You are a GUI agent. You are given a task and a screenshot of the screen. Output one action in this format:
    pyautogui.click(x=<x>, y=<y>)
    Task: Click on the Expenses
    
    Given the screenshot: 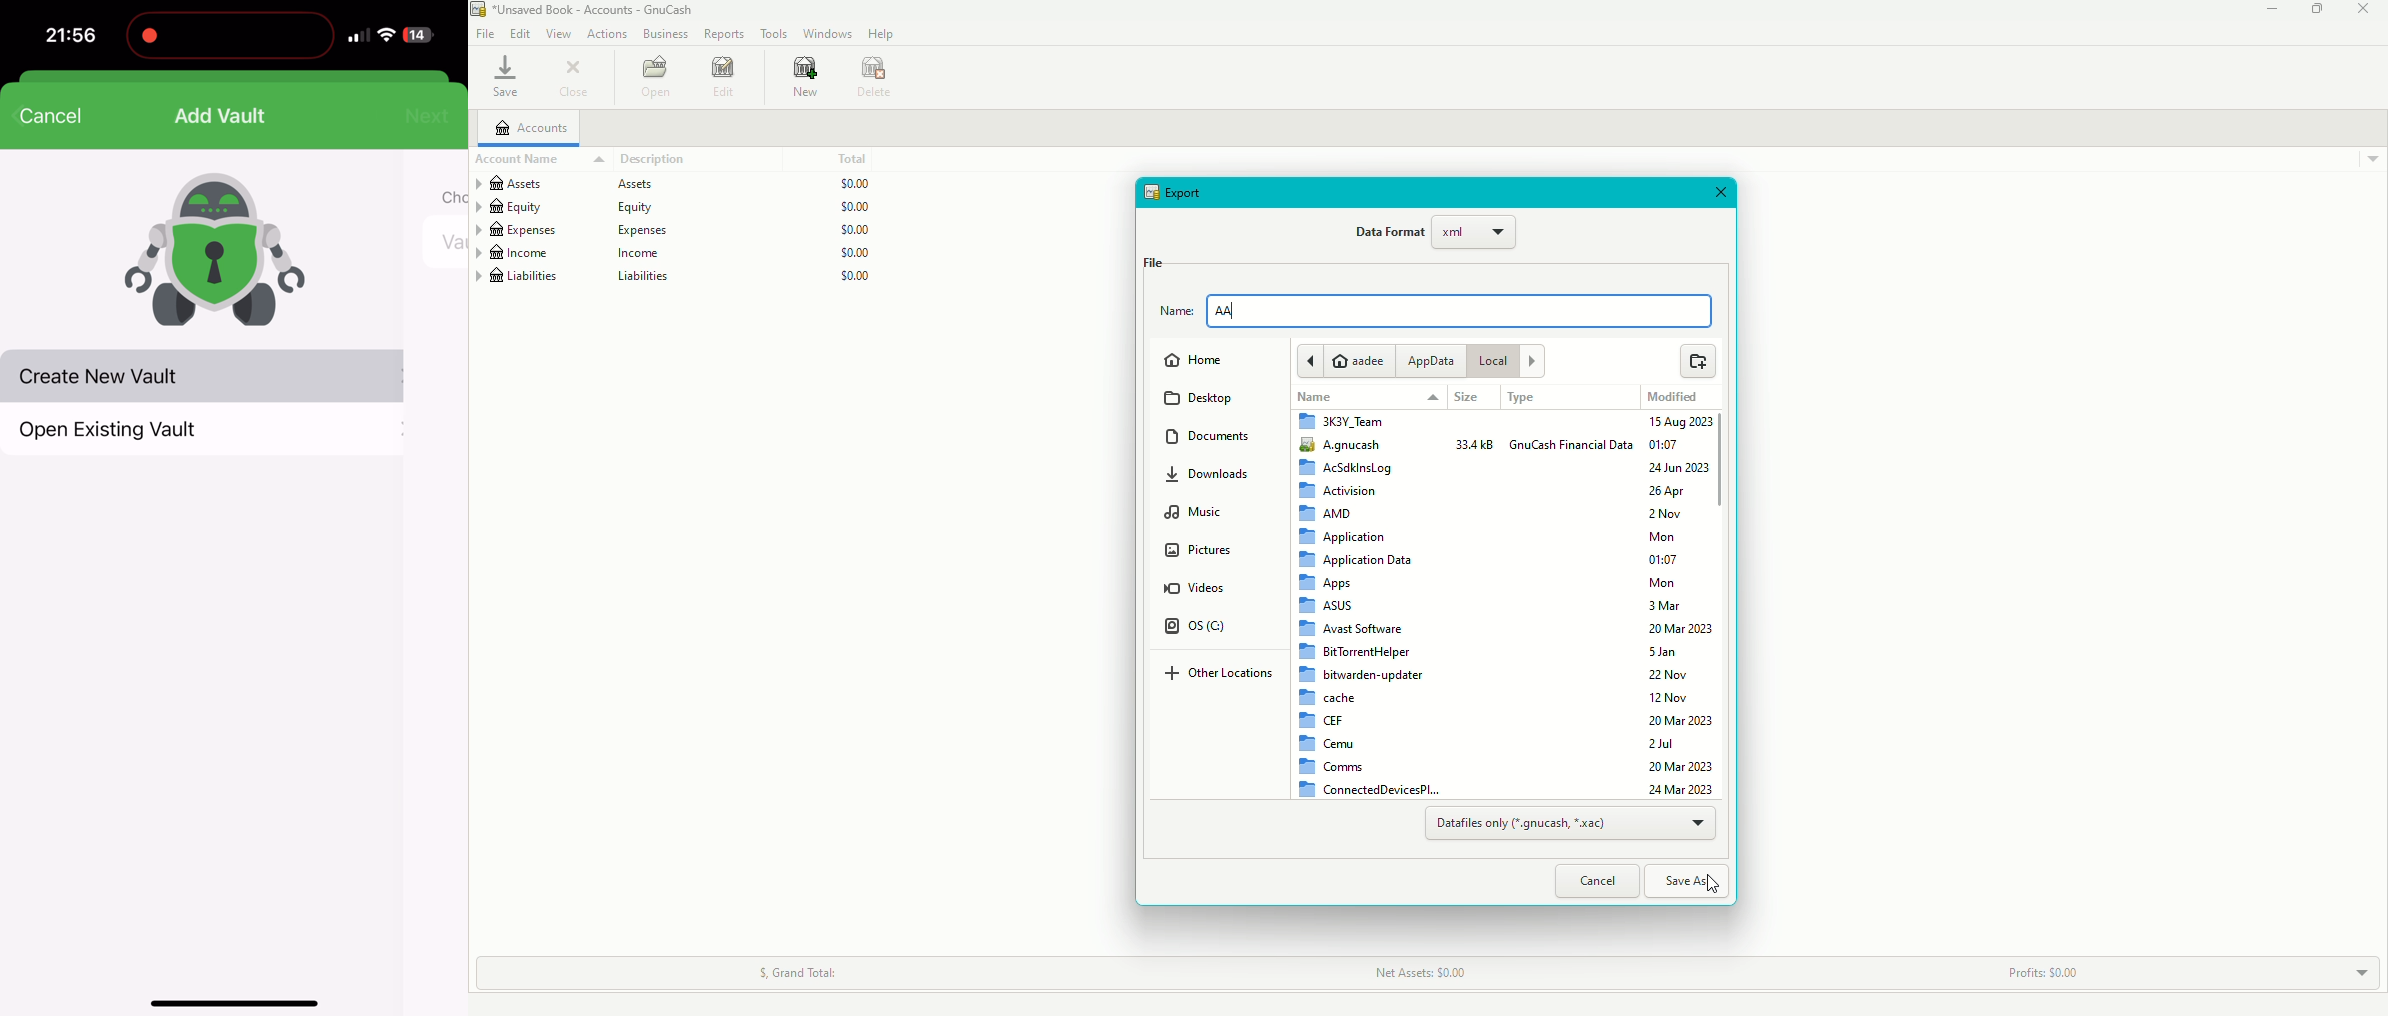 What is the action you would take?
    pyautogui.click(x=677, y=228)
    